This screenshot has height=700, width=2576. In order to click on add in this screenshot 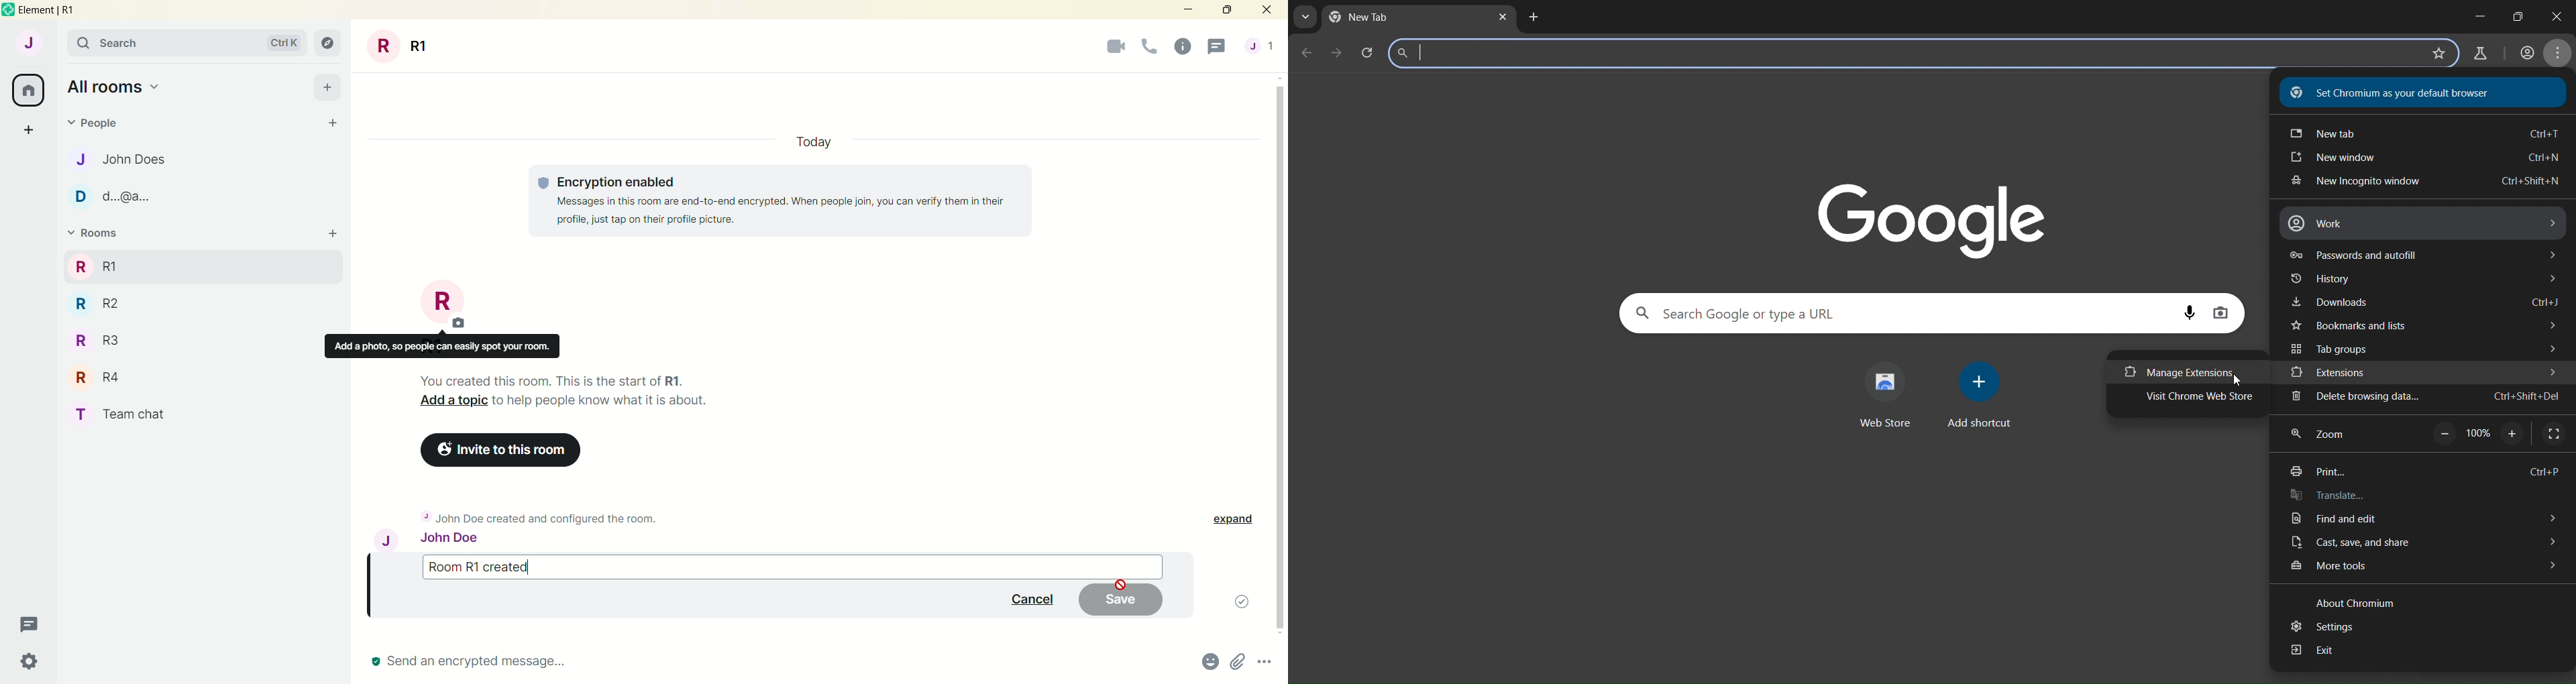, I will do `click(331, 233)`.